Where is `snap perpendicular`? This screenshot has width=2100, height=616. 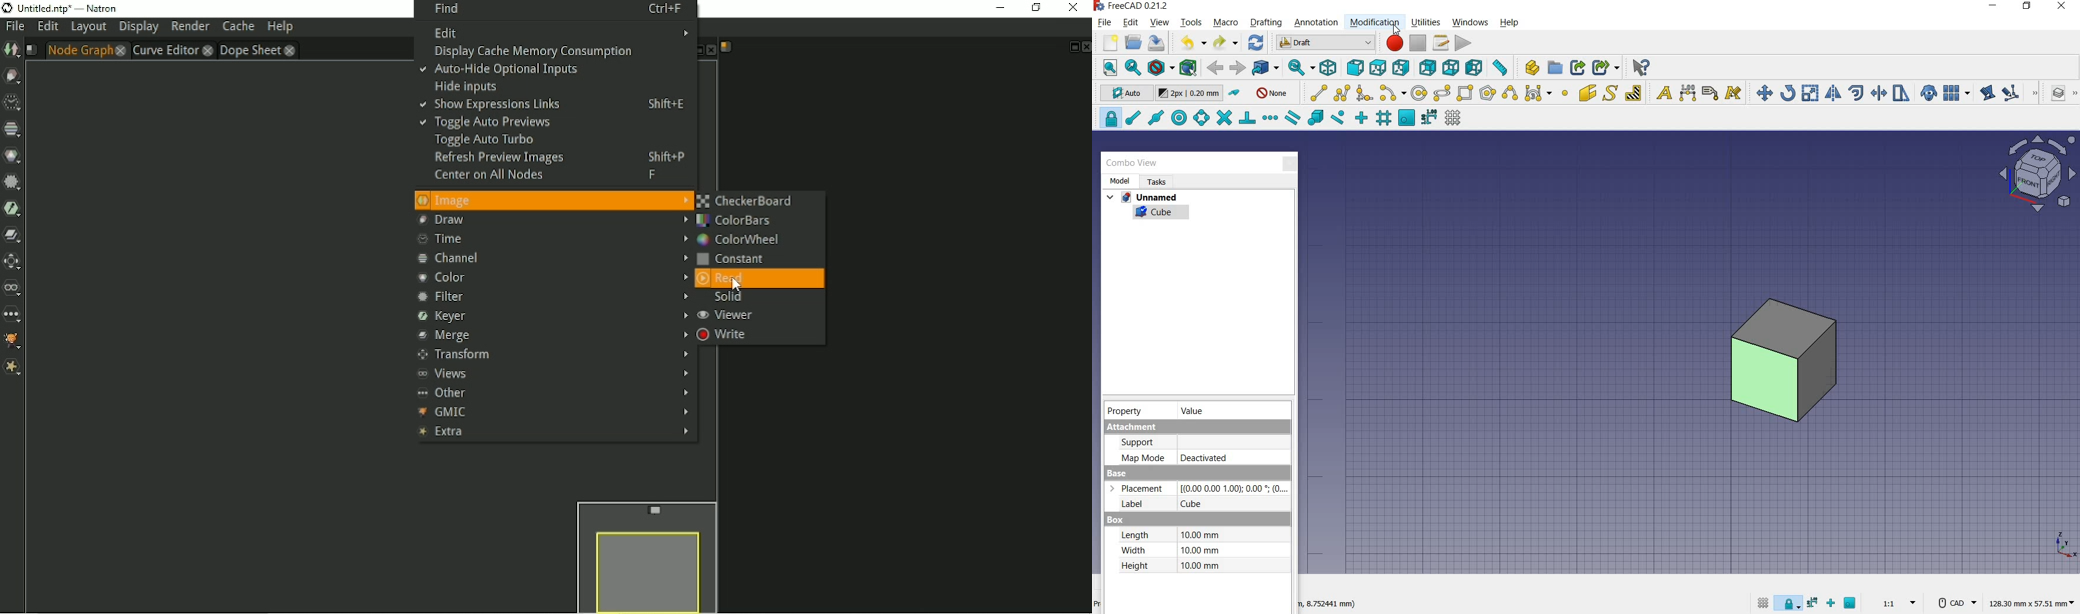
snap perpendicular is located at coordinates (1248, 118).